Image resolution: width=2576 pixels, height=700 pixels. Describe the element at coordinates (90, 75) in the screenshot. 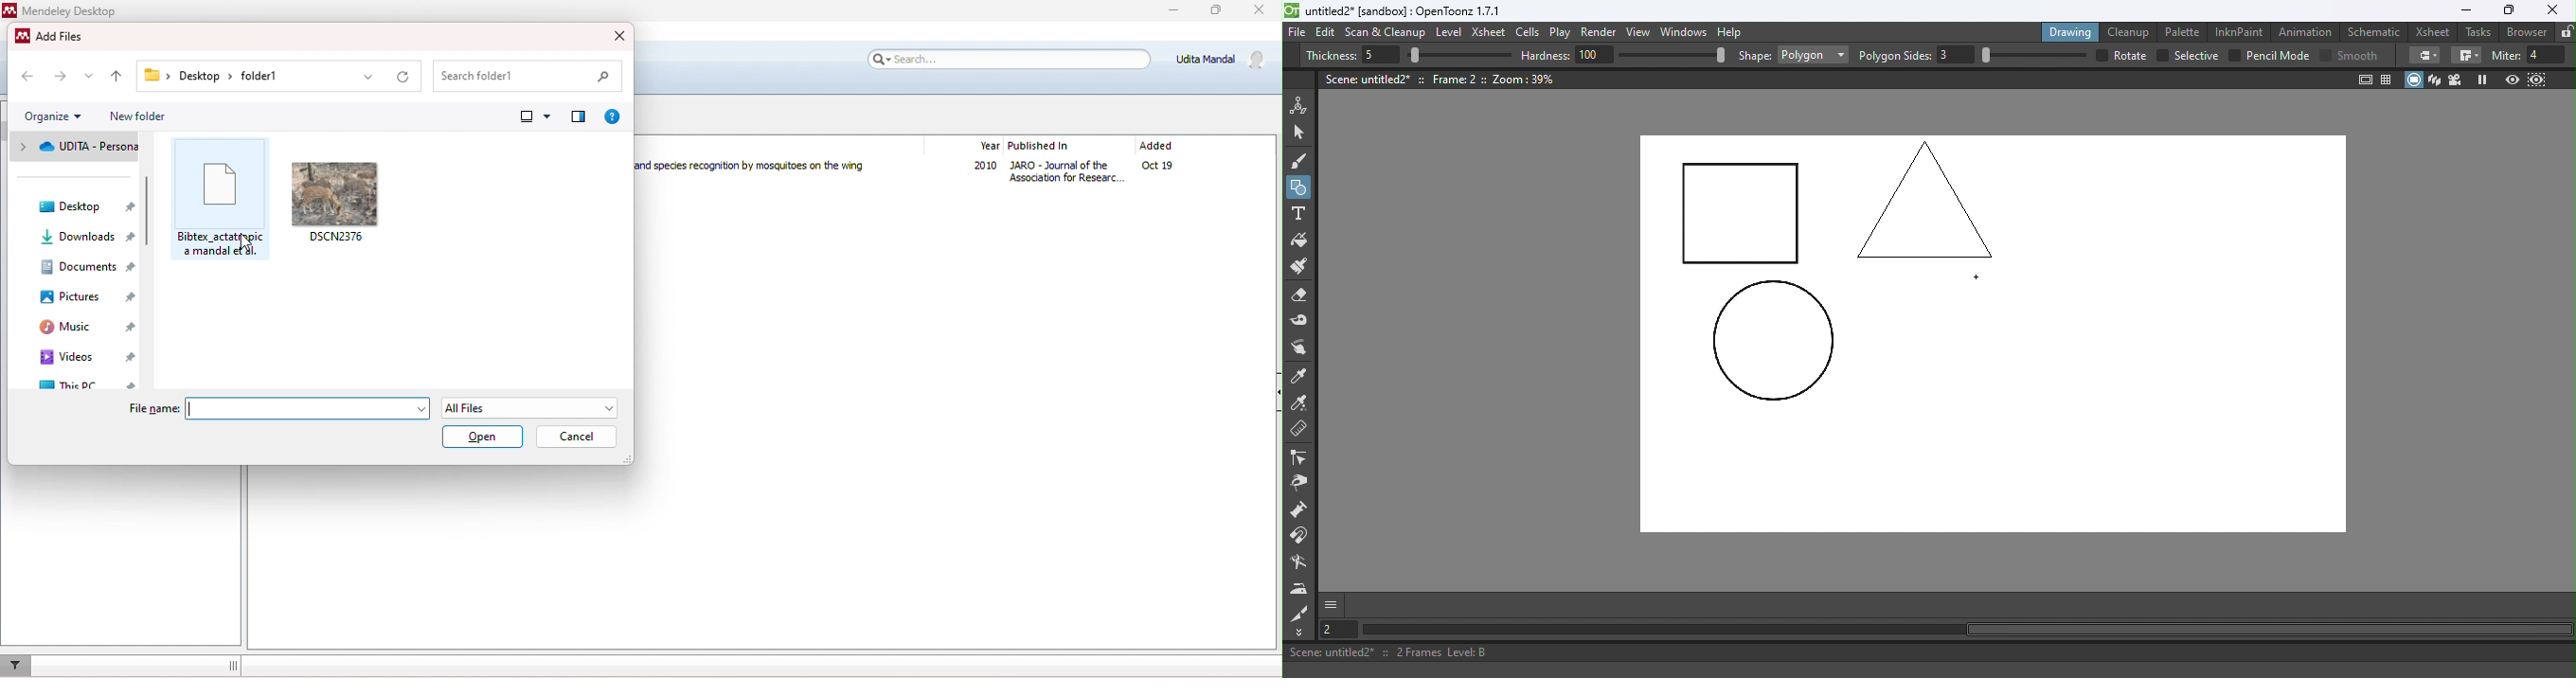

I see `drop down` at that location.